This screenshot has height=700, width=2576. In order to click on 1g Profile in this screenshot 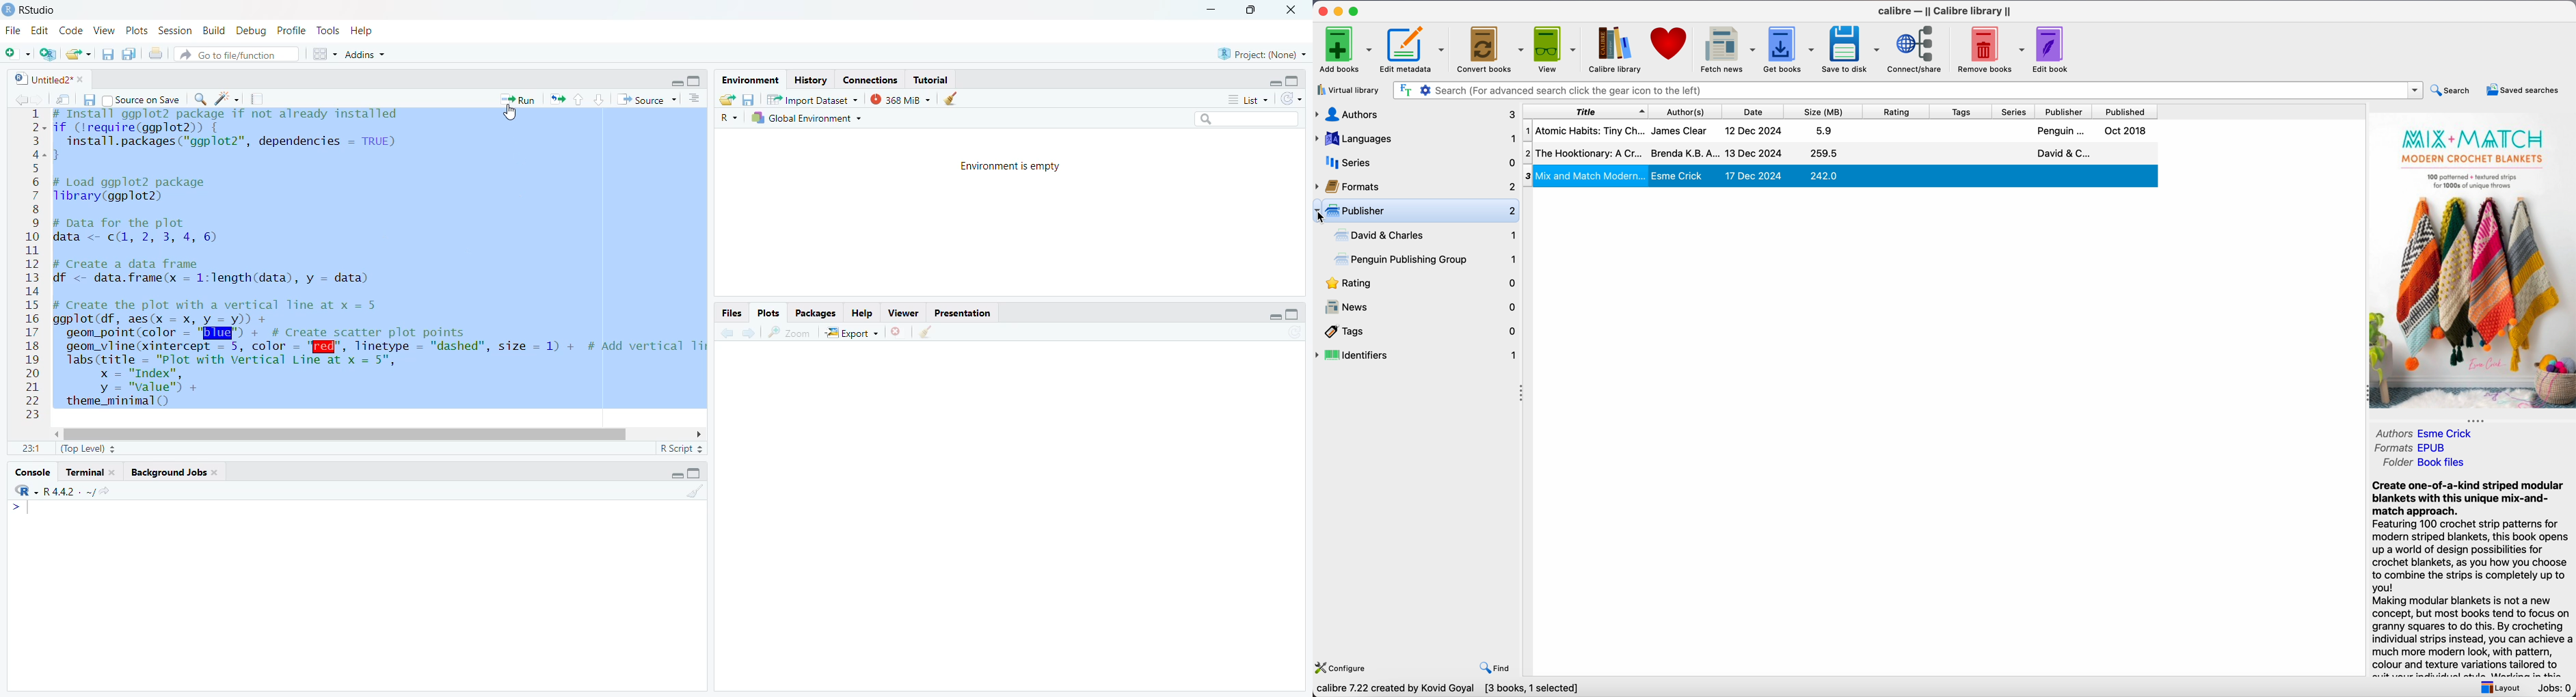, I will do `click(291, 31)`.